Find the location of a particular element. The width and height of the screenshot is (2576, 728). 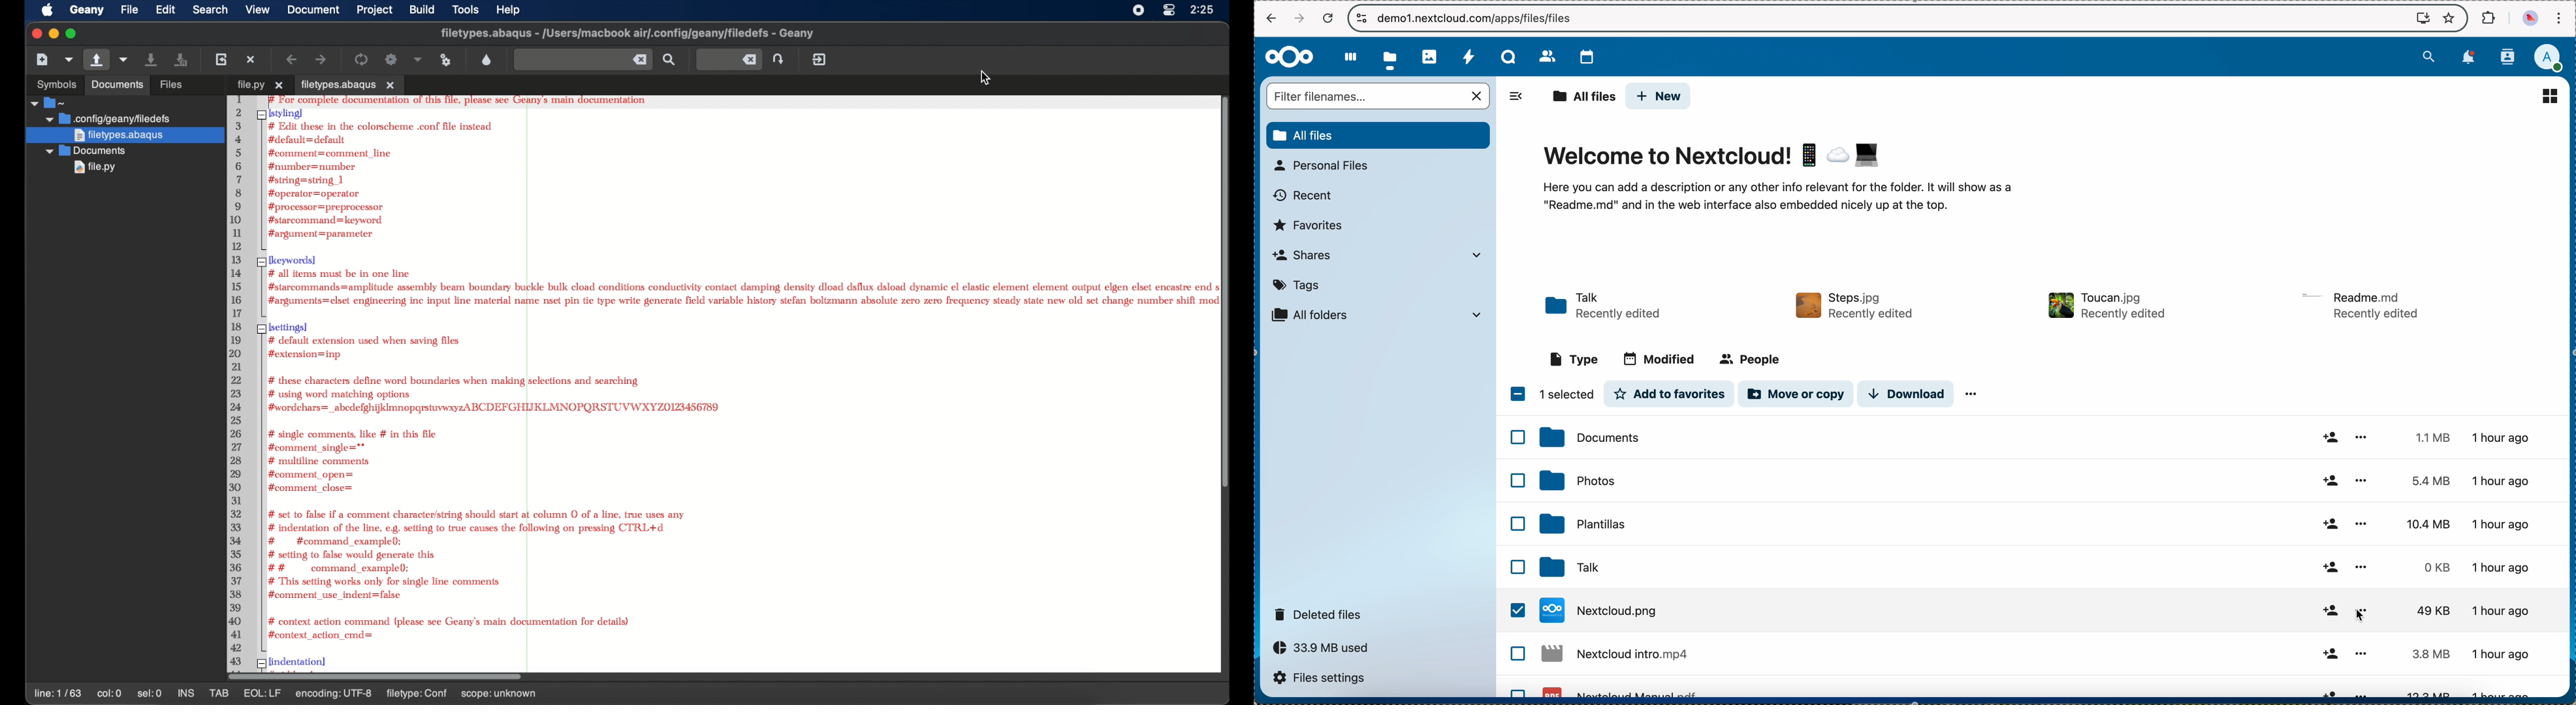

add to favorites is located at coordinates (1671, 395).